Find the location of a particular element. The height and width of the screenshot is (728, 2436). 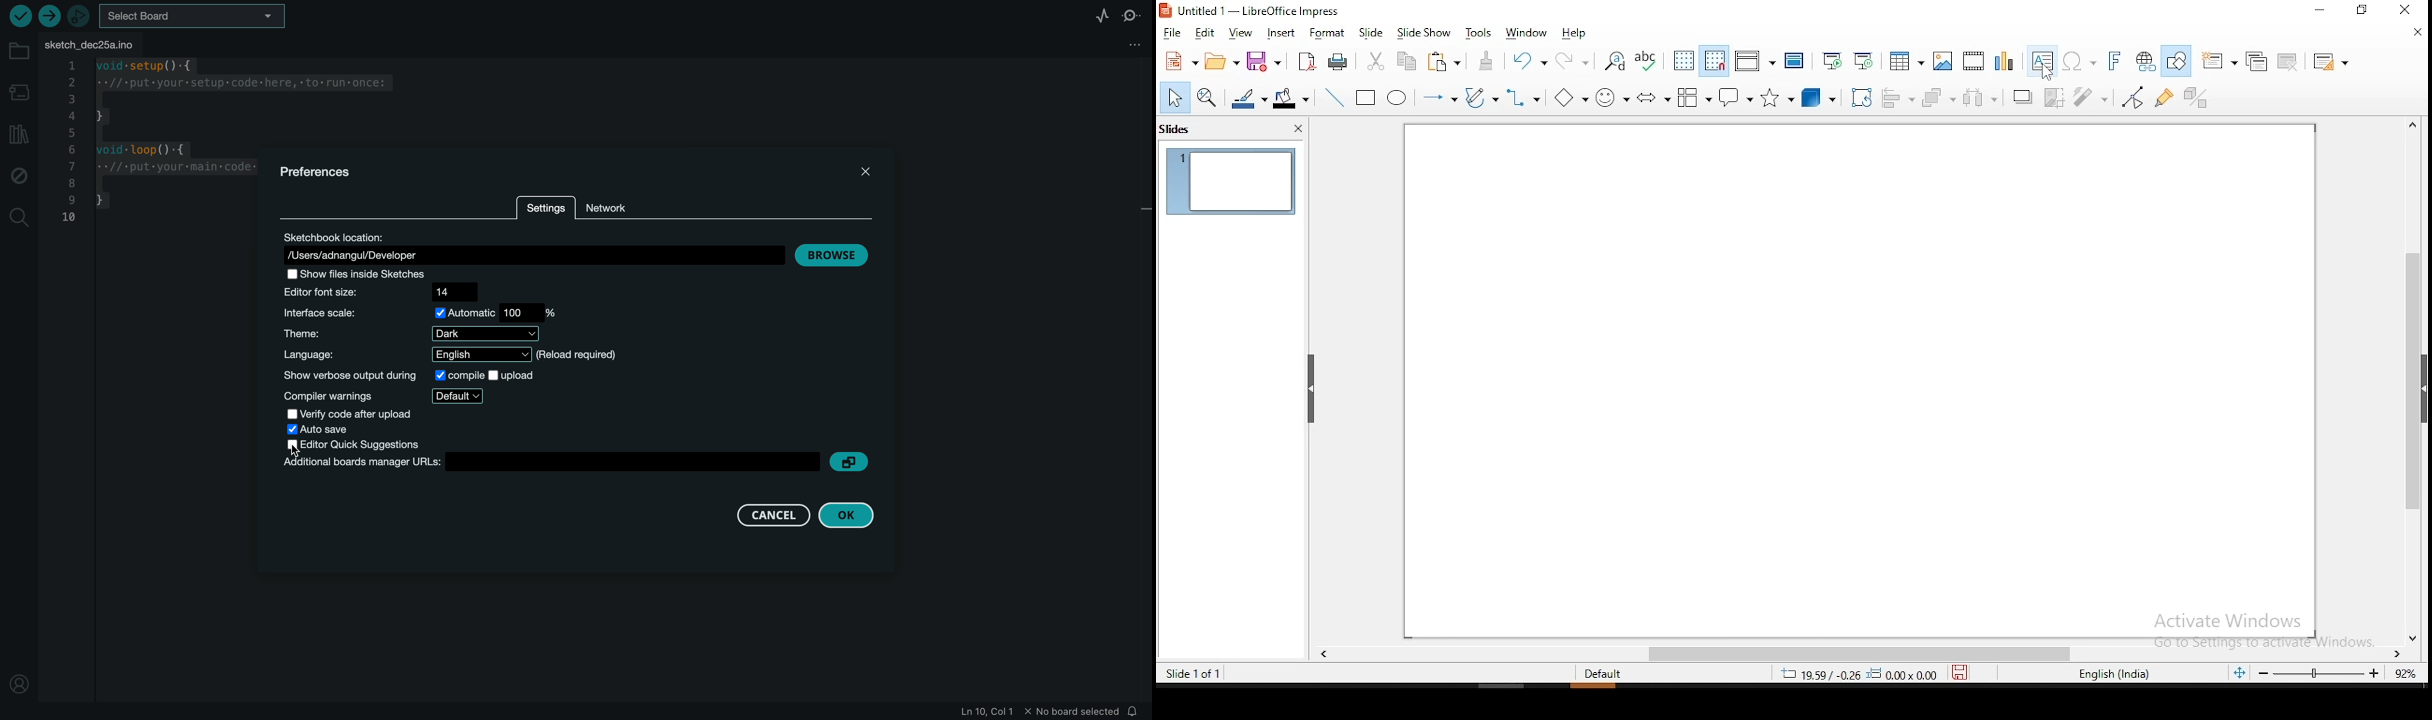

ellipse is located at coordinates (1399, 98).